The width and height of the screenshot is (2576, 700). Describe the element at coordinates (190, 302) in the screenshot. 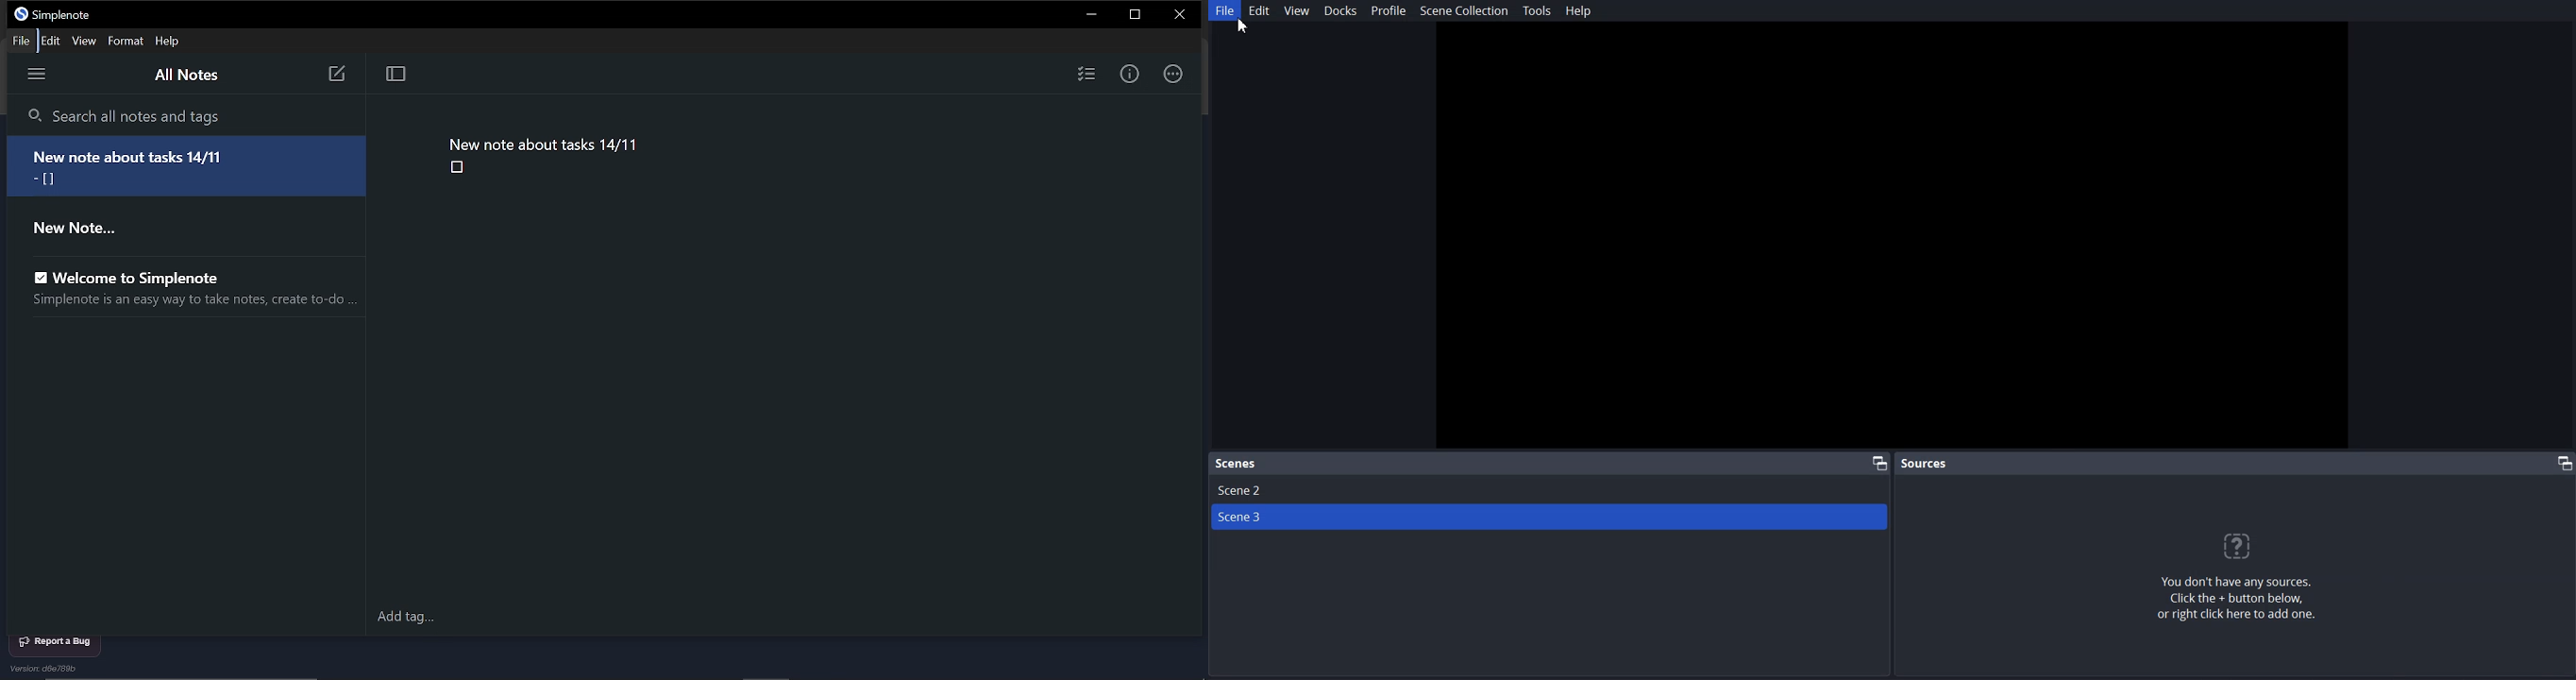

I see `Simplenote is an easy way to take notes, create to-do ...` at that location.